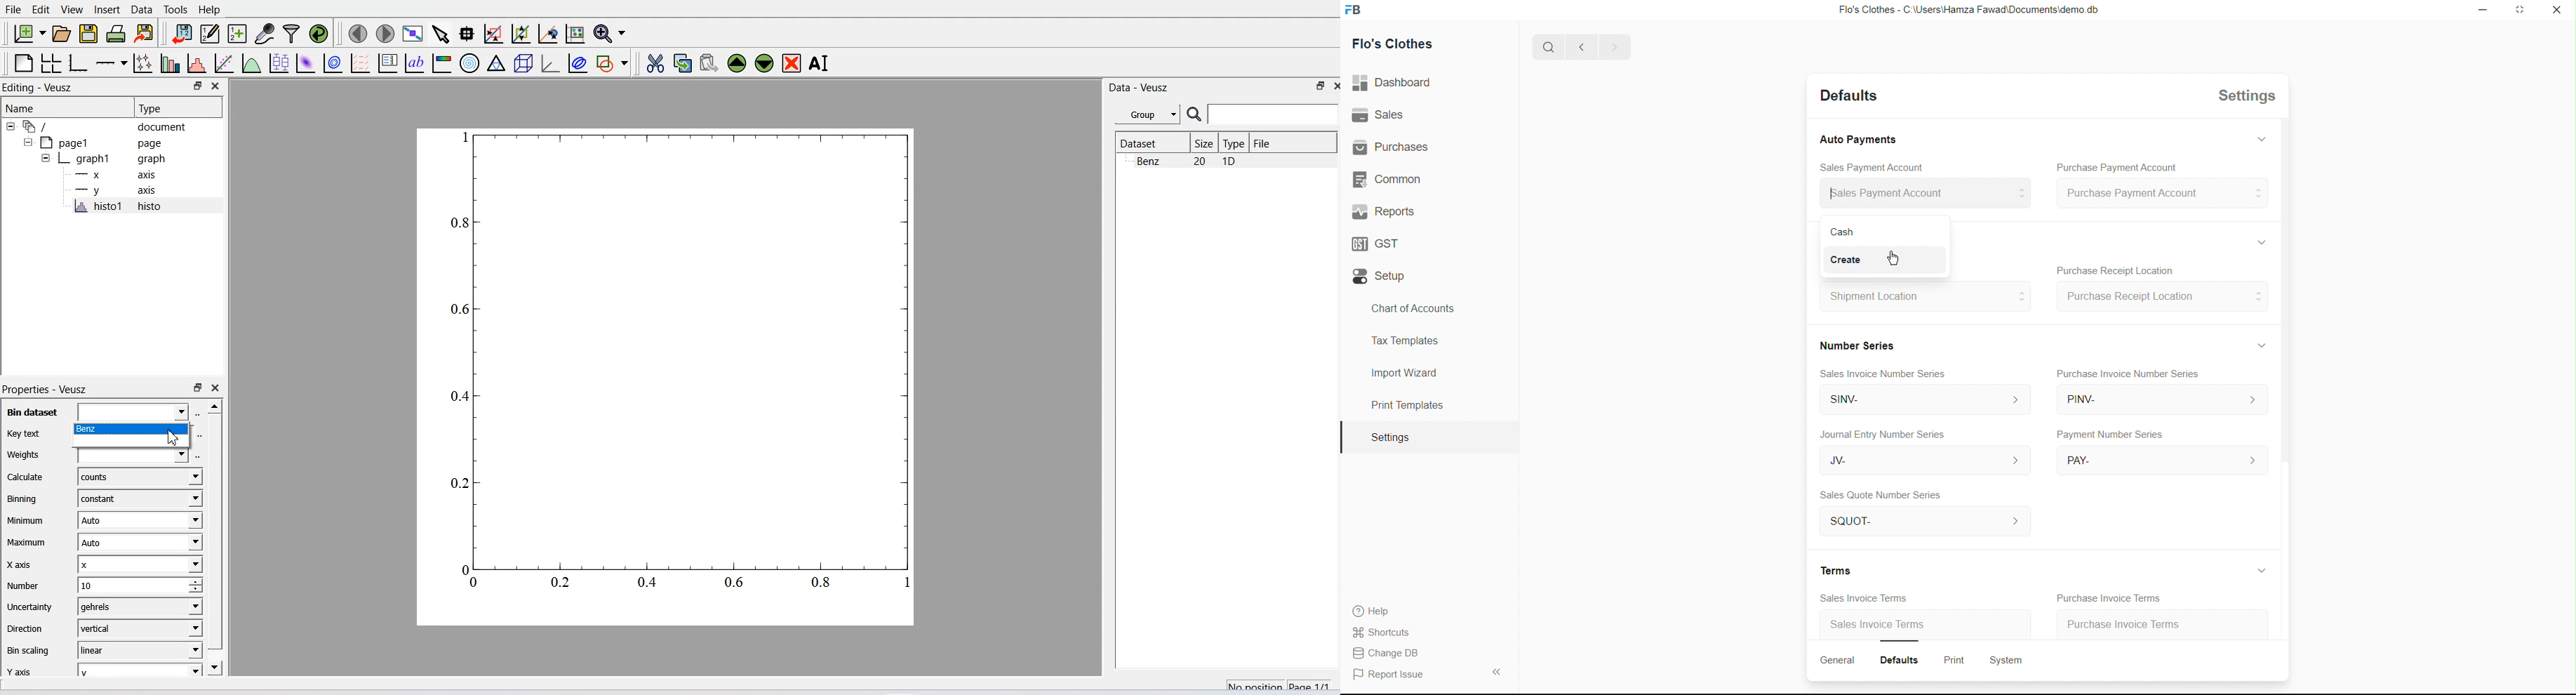 Image resolution: width=2576 pixels, height=700 pixels. I want to click on Move to the next page, so click(386, 34).